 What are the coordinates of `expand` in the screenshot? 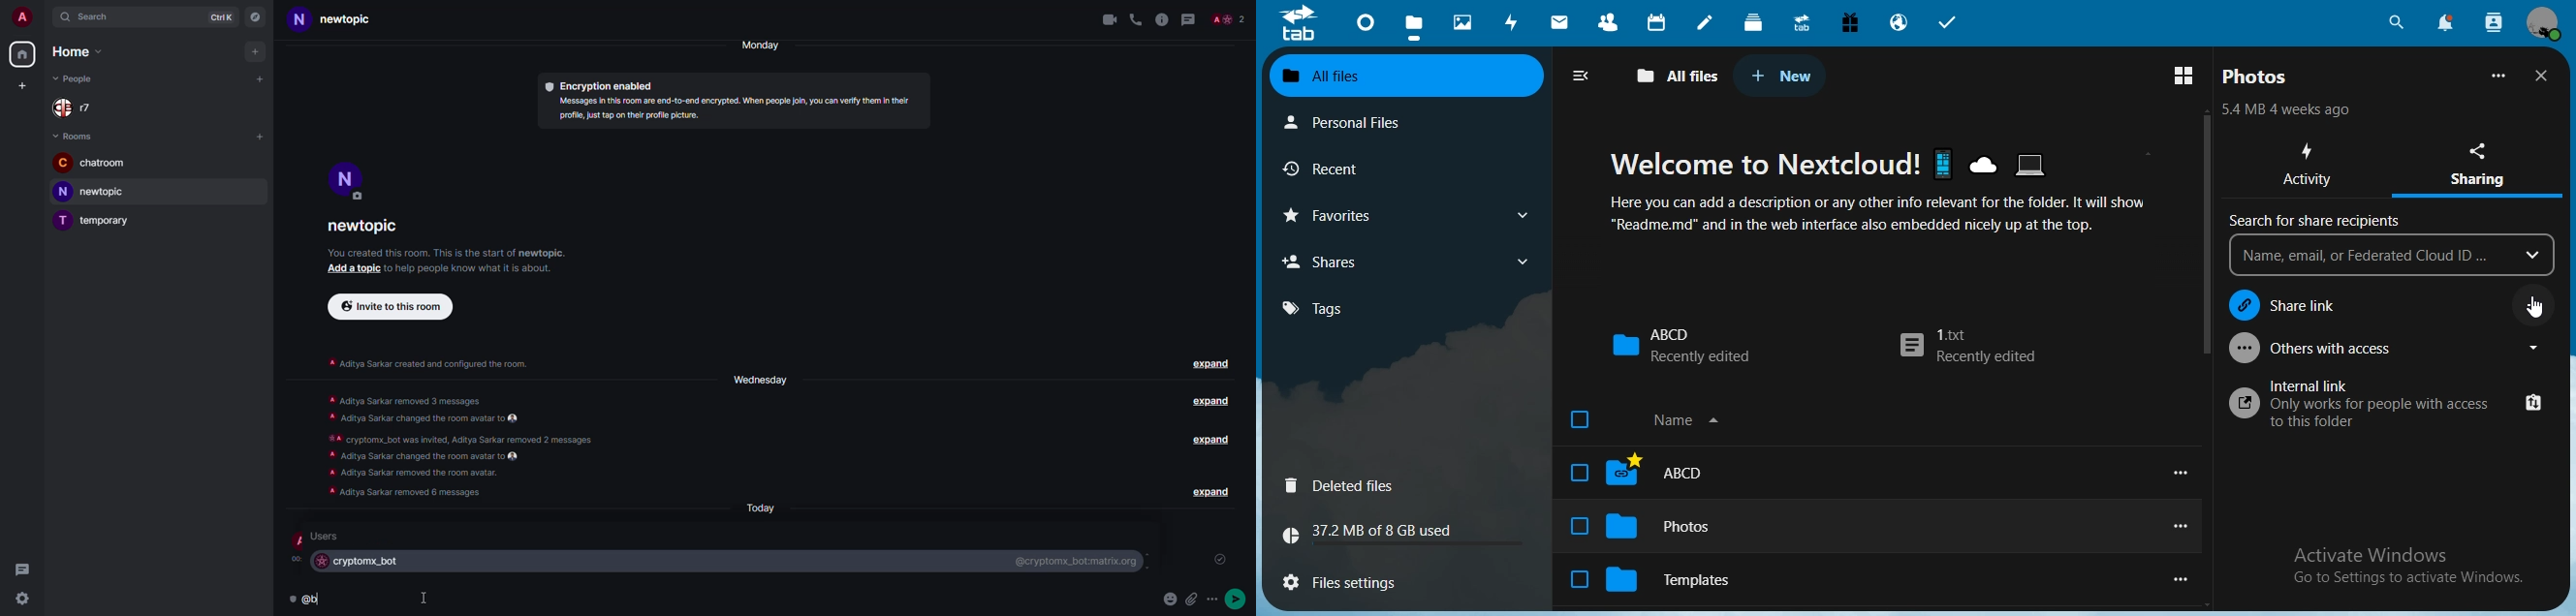 It's located at (1212, 365).